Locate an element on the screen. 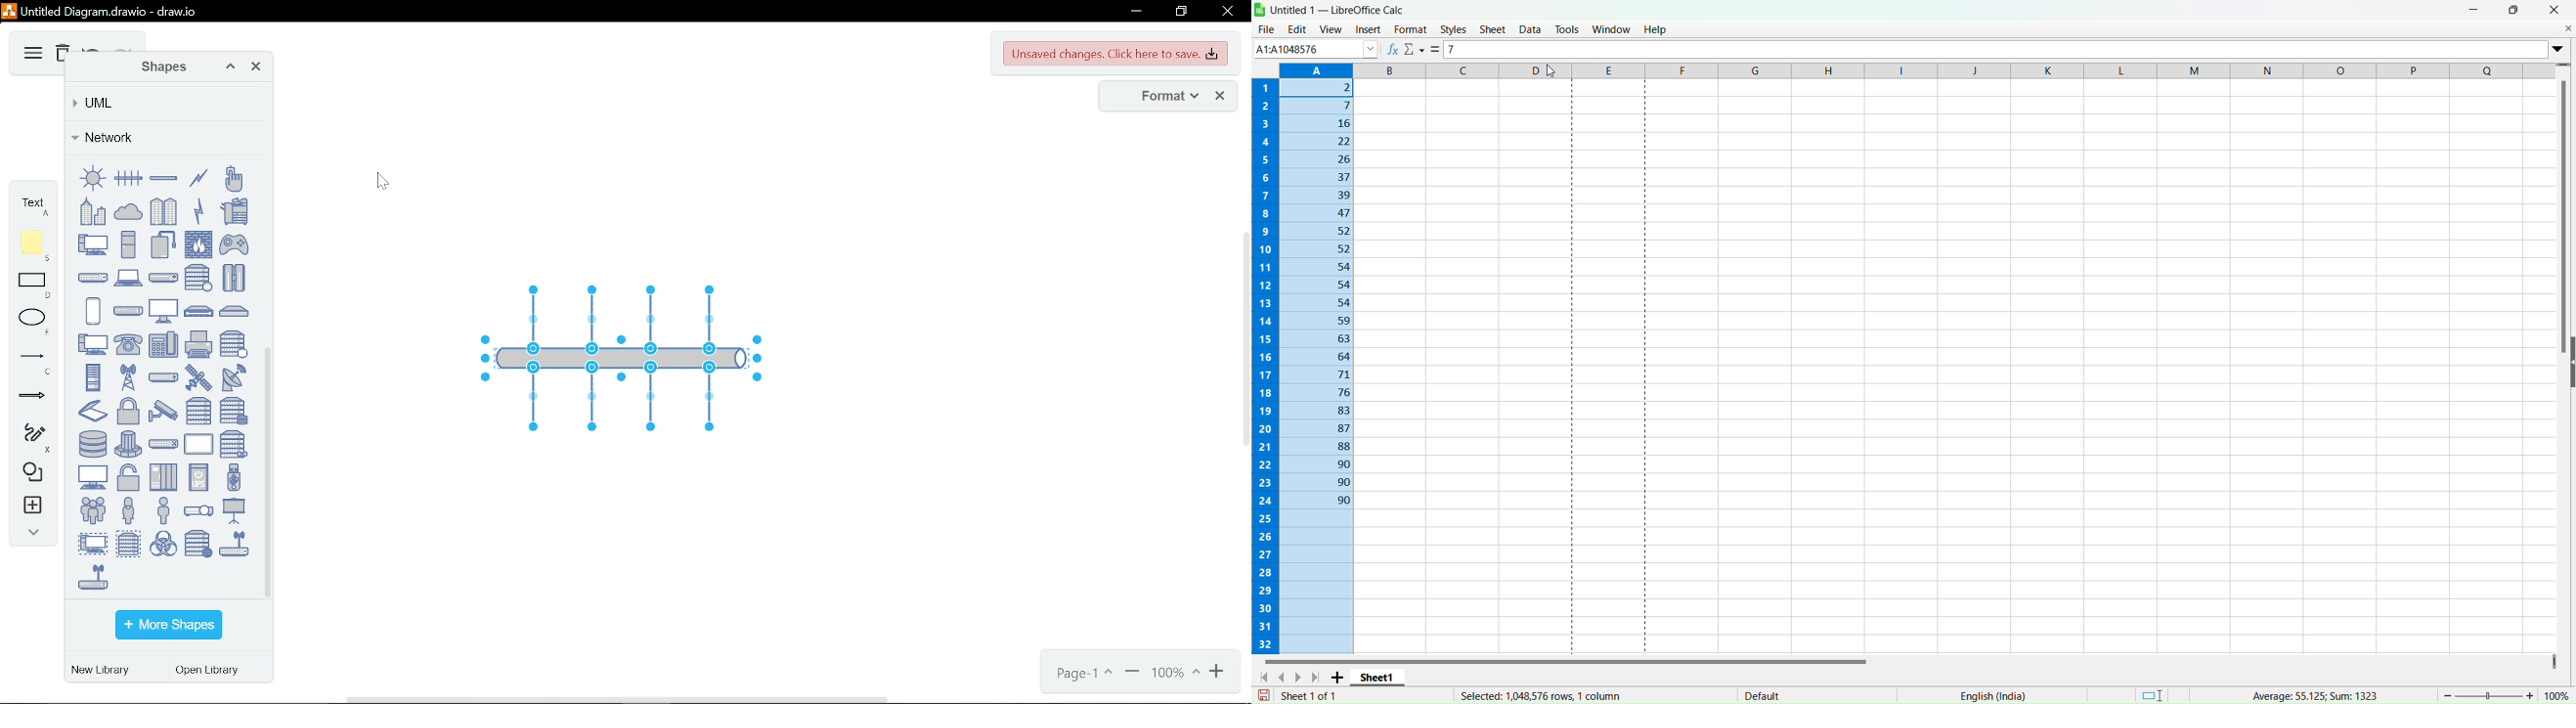  server is located at coordinates (198, 411).